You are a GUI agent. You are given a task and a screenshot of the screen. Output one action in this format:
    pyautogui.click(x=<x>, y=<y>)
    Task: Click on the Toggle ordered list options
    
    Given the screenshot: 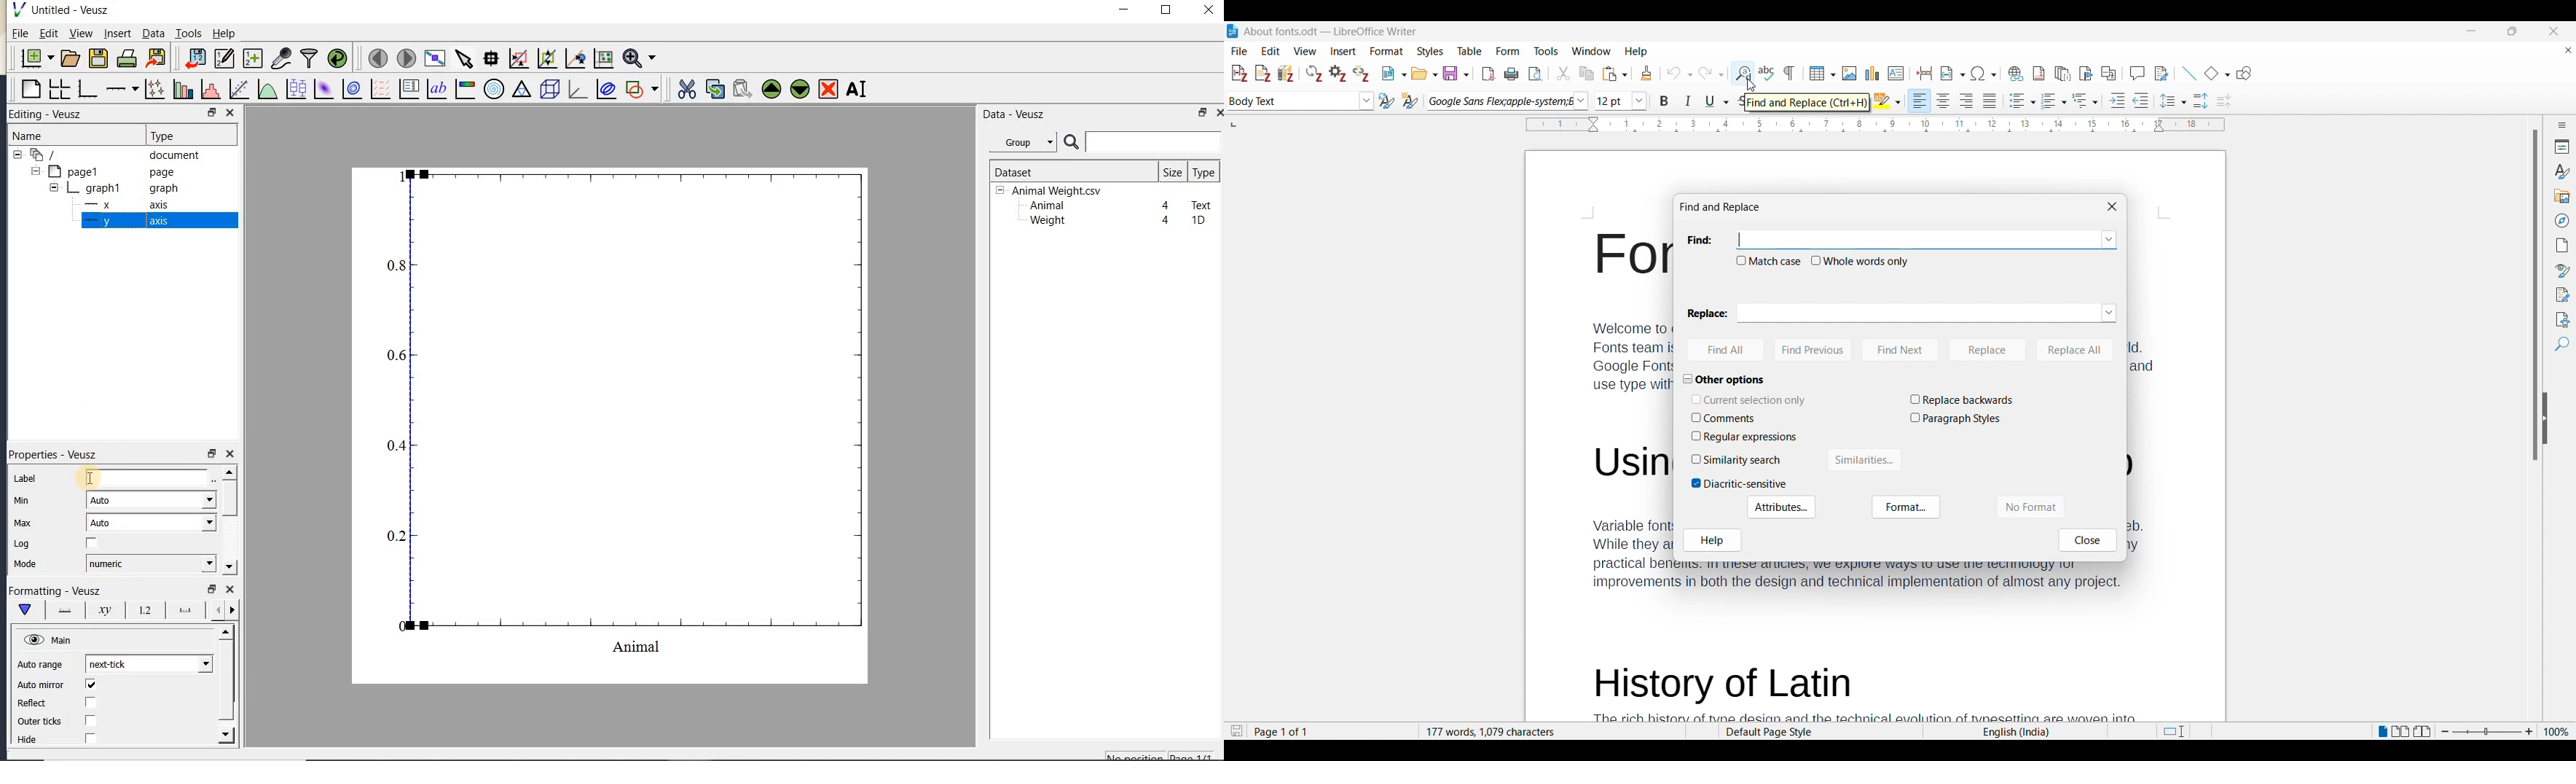 What is the action you would take?
    pyautogui.click(x=2054, y=101)
    